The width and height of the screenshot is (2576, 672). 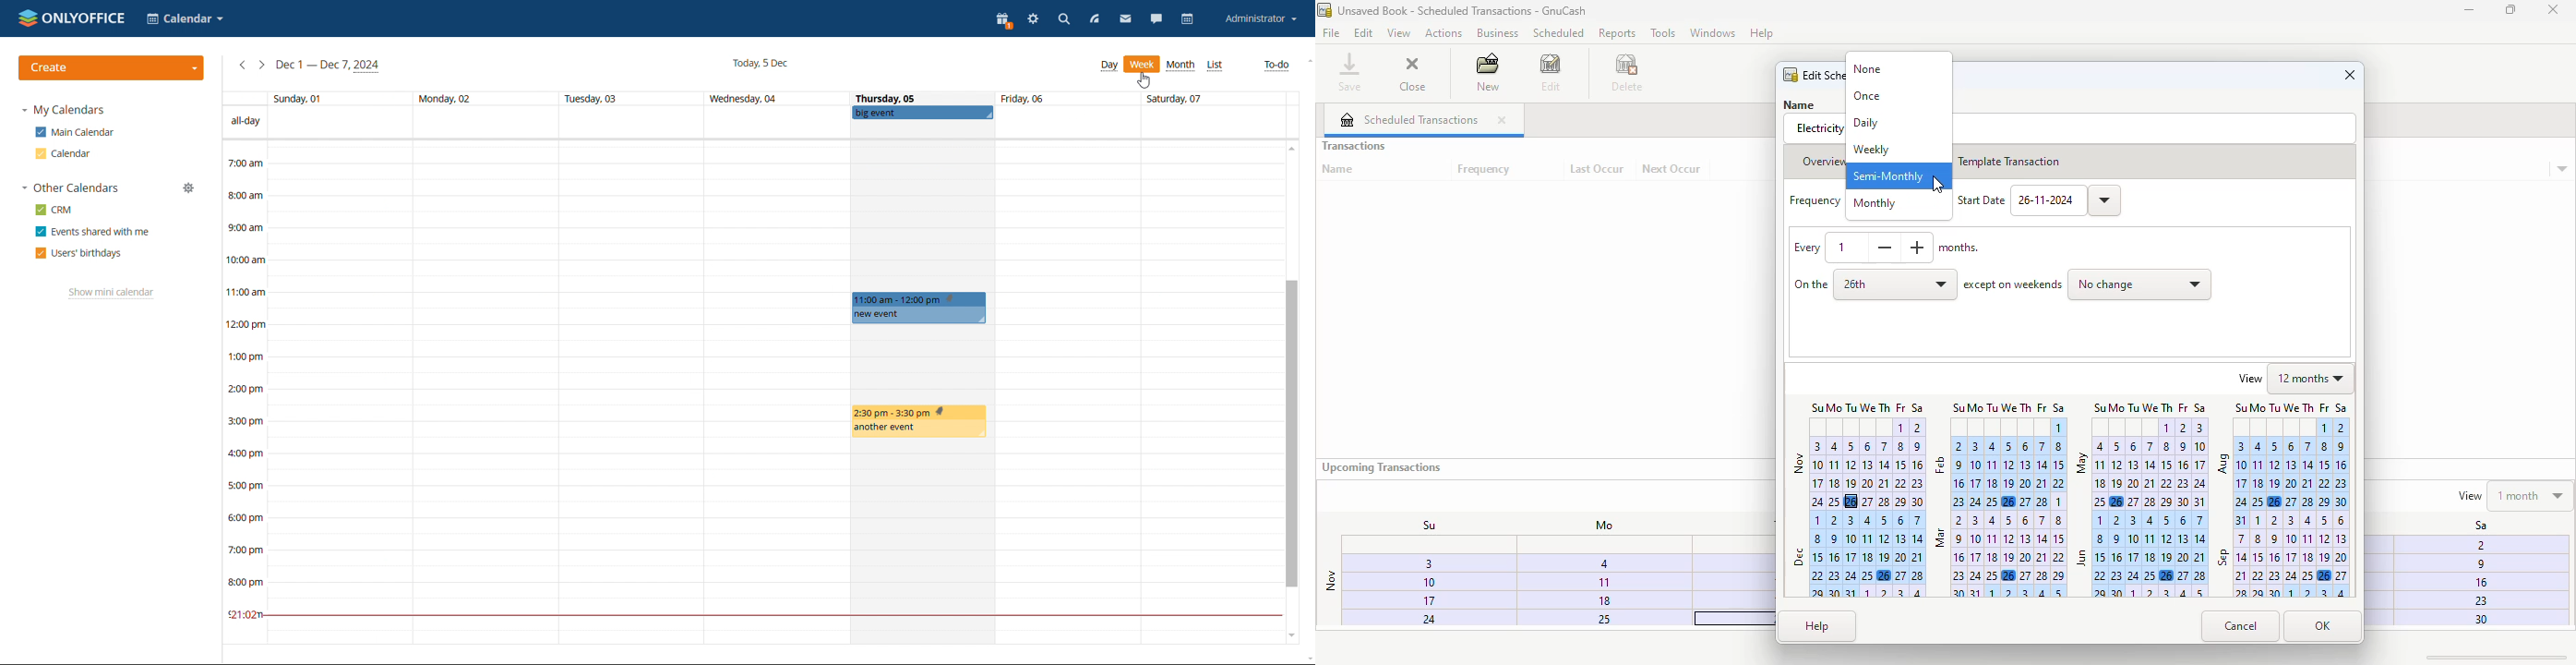 What do you see at coordinates (1418, 566) in the screenshot?
I see `3` at bounding box center [1418, 566].